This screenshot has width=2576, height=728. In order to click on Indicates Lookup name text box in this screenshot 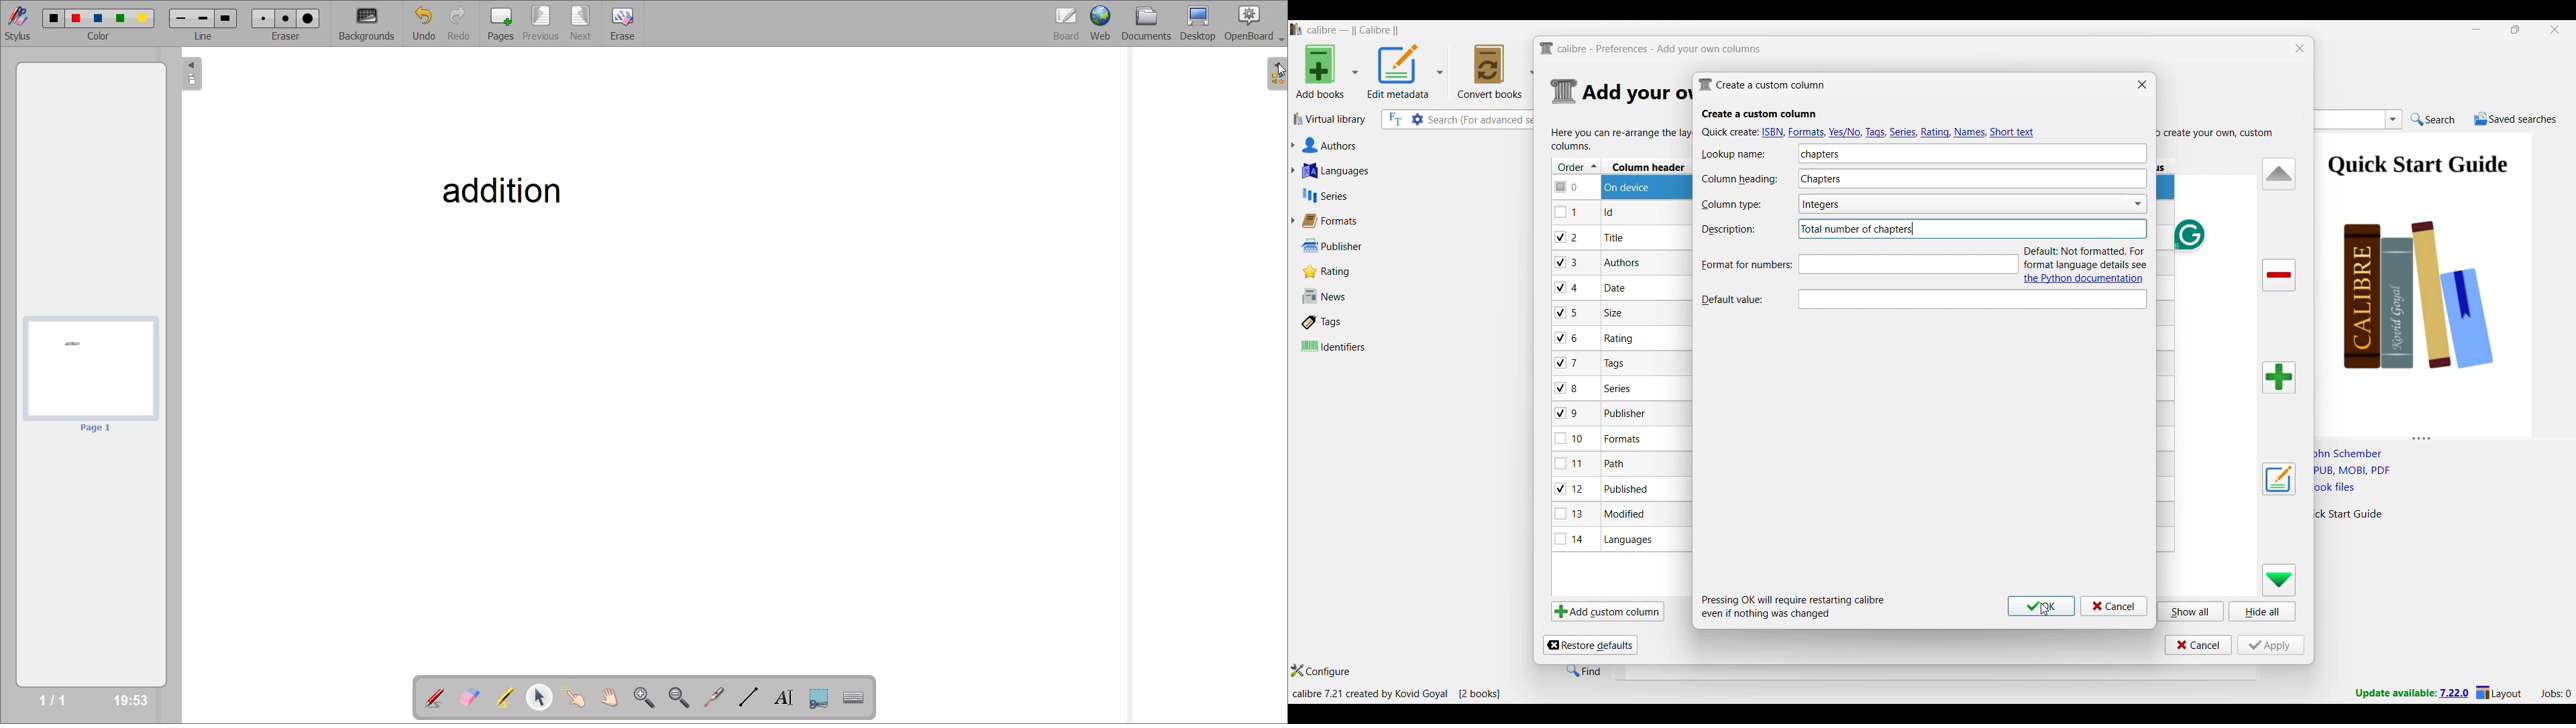, I will do `click(1738, 154)`.